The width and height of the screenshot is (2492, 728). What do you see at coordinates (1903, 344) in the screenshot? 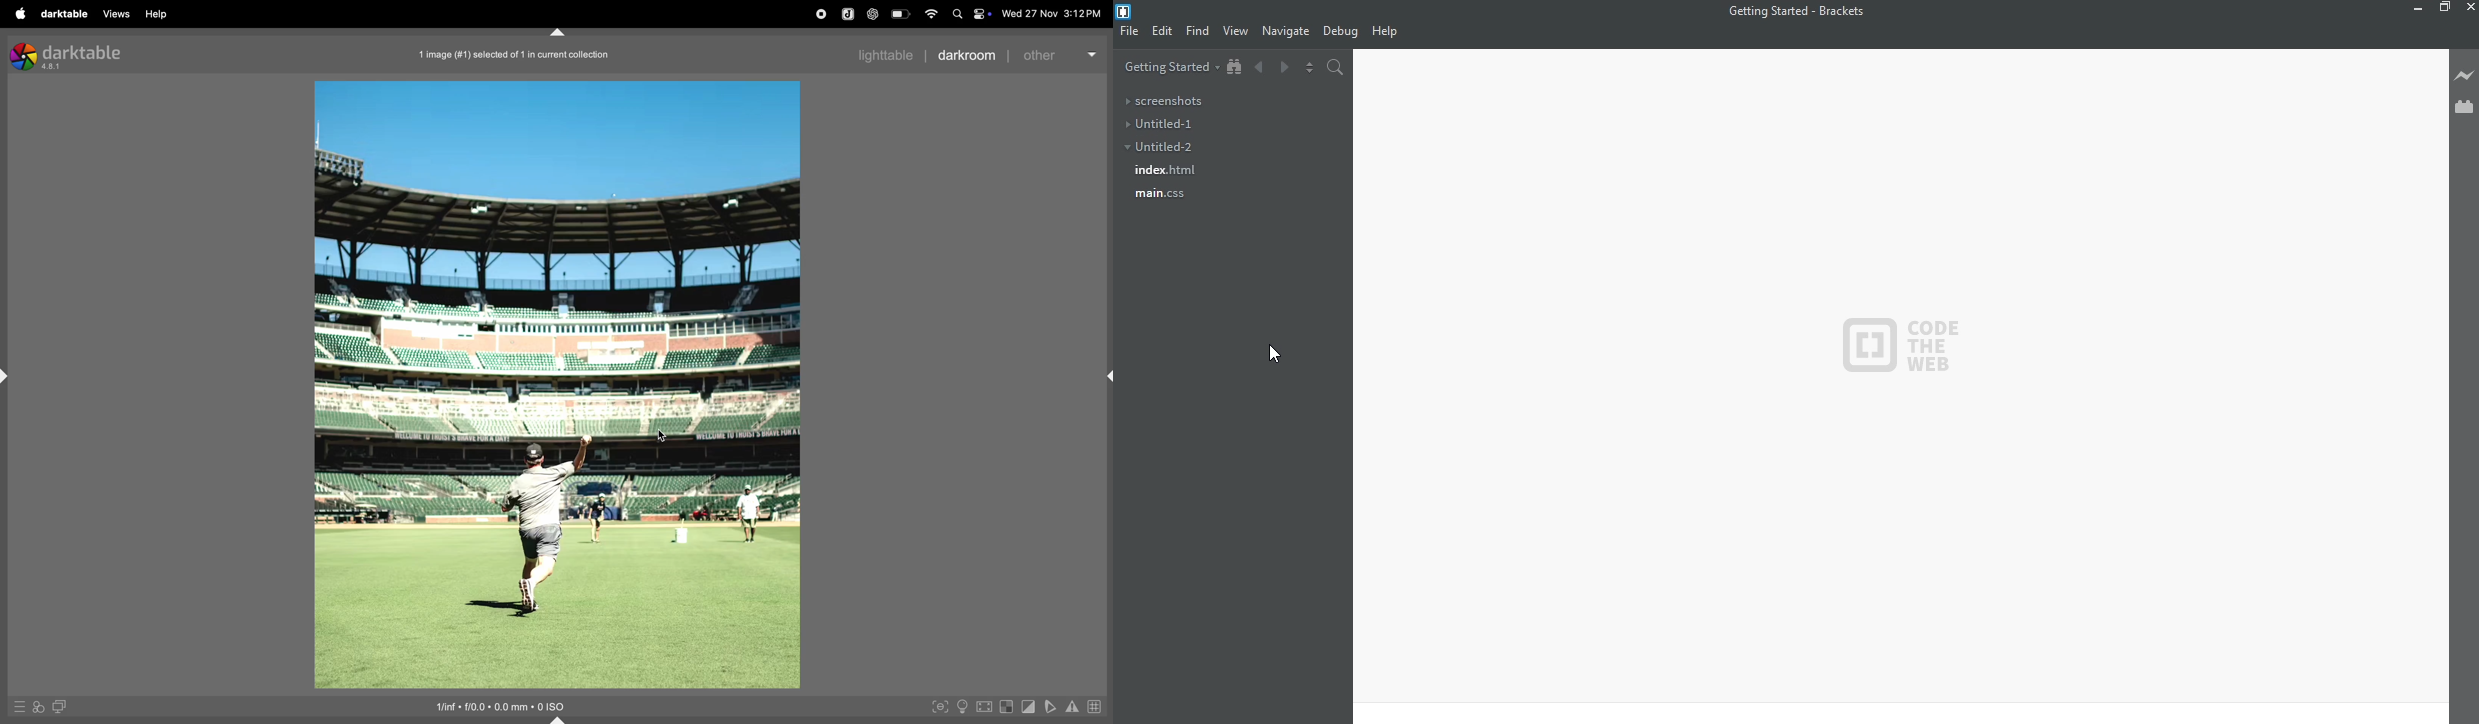
I see `code the web` at bounding box center [1903, 344].